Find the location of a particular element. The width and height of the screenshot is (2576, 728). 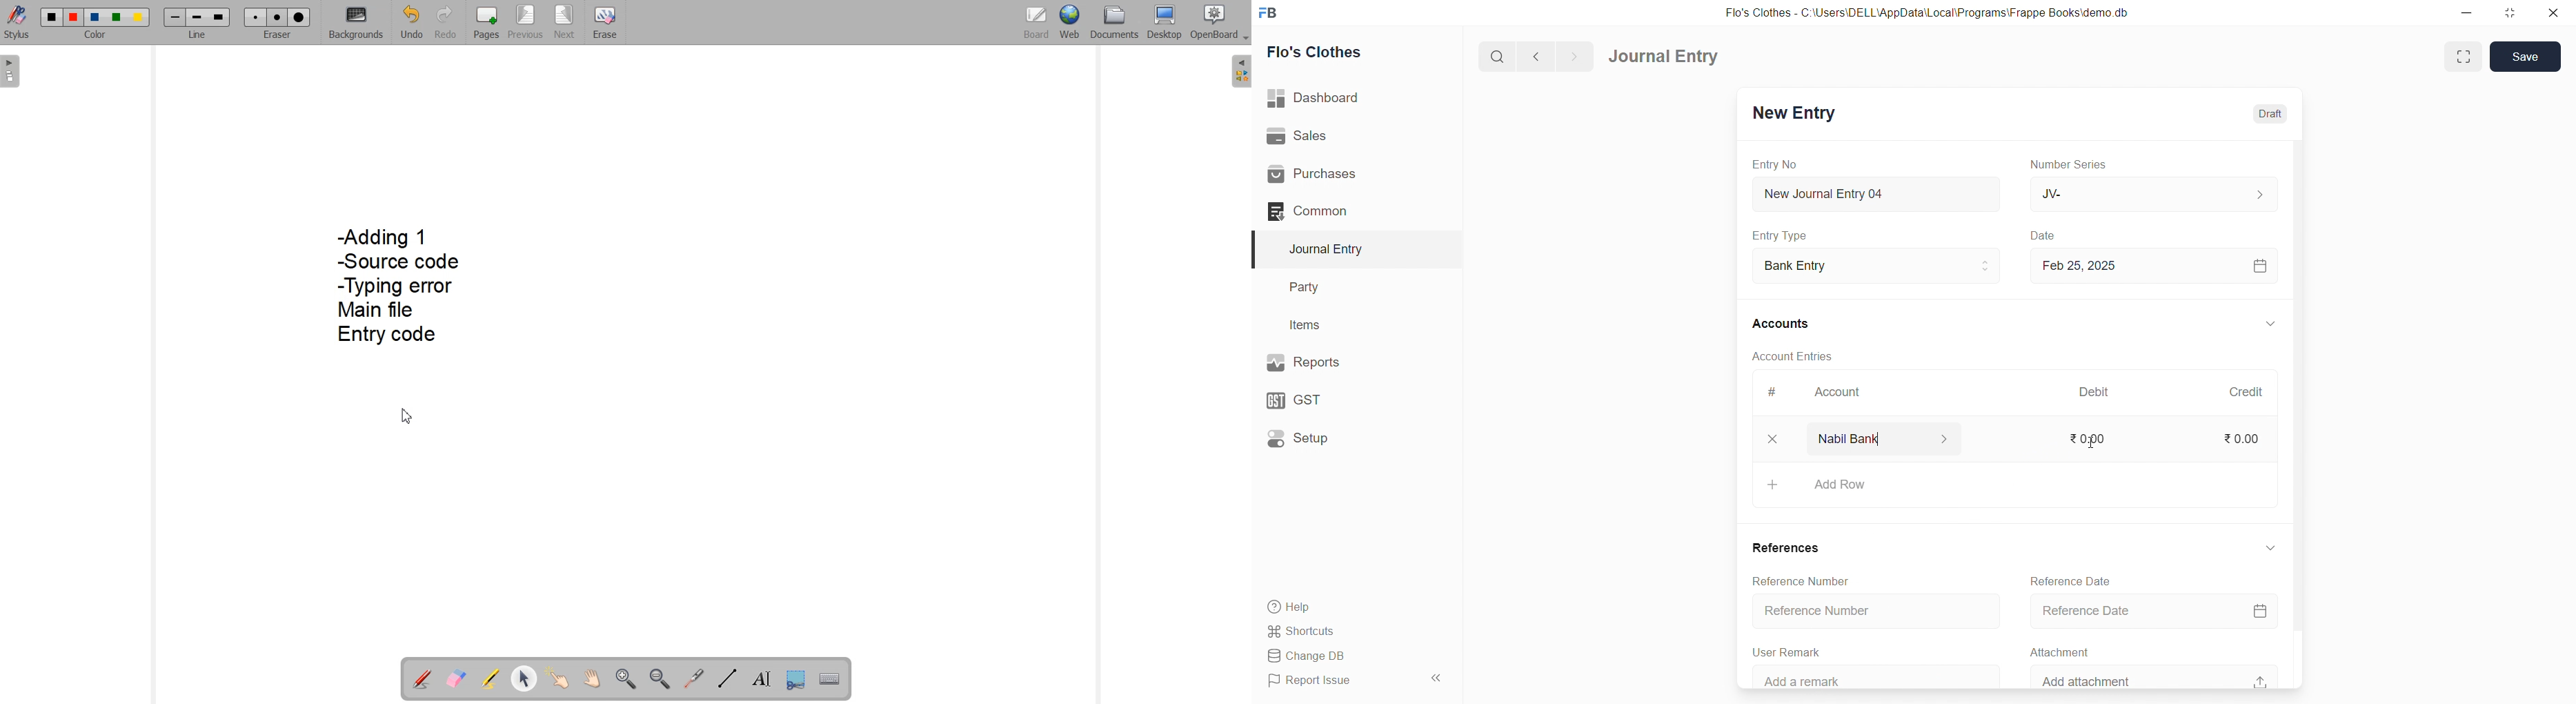

close is located at coordinates (2548, 12).